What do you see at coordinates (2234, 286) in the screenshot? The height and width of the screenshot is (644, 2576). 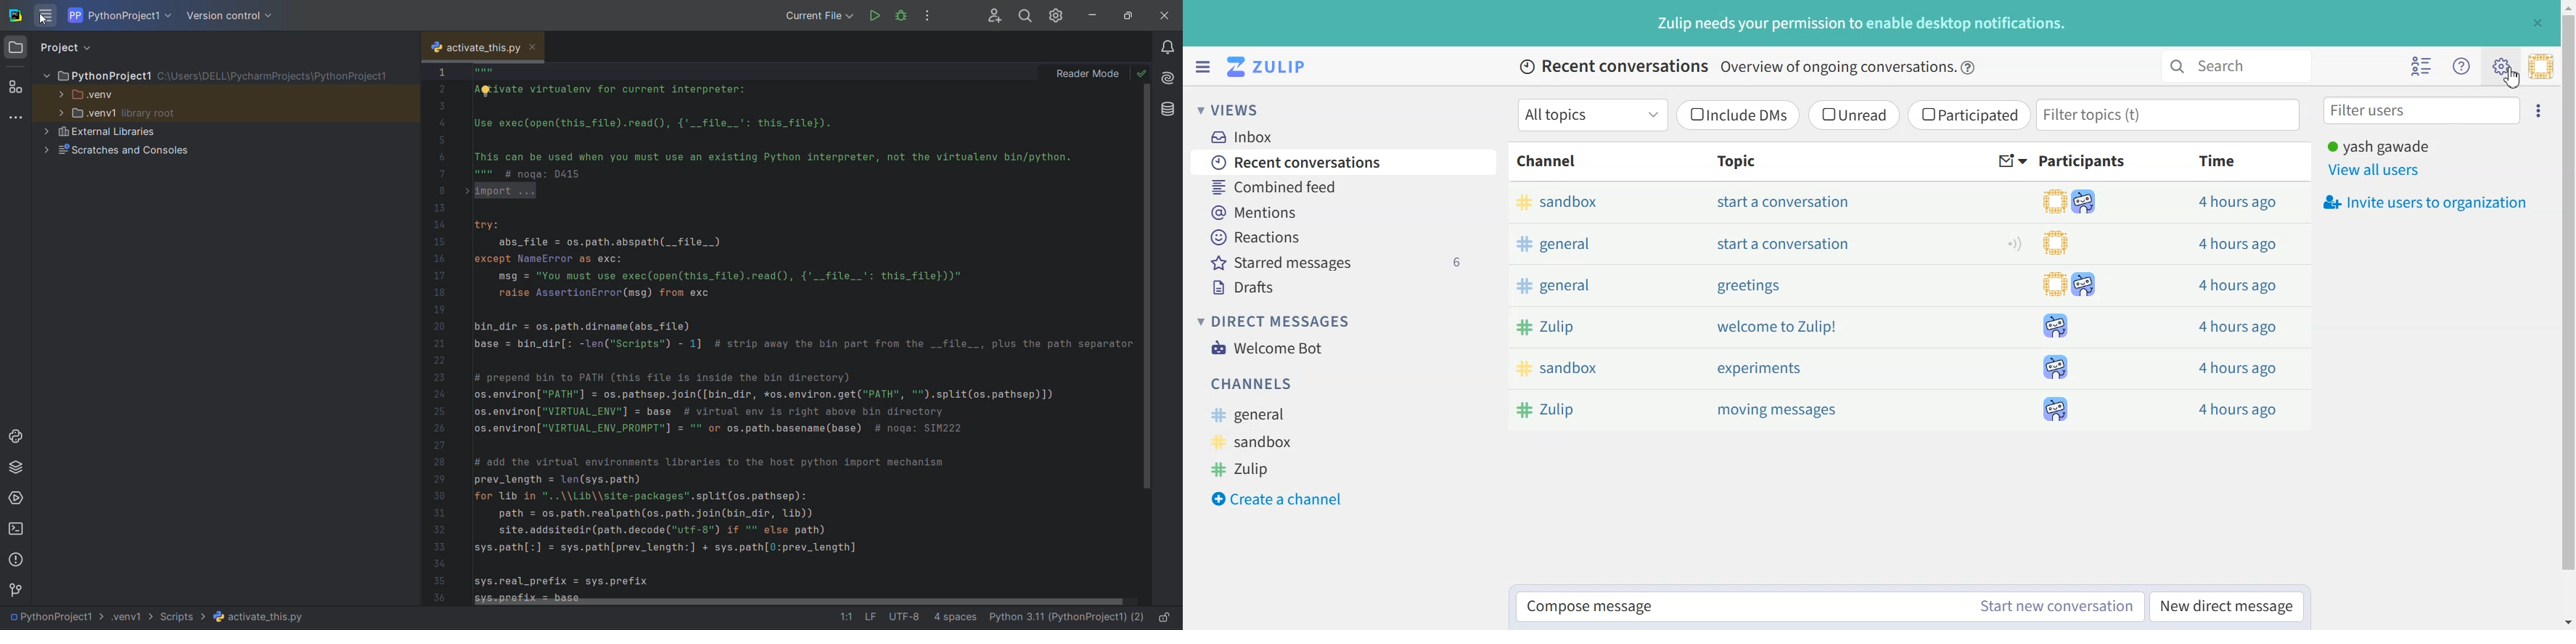 I see `4 hours ago` at bounding box center [2234, 286].